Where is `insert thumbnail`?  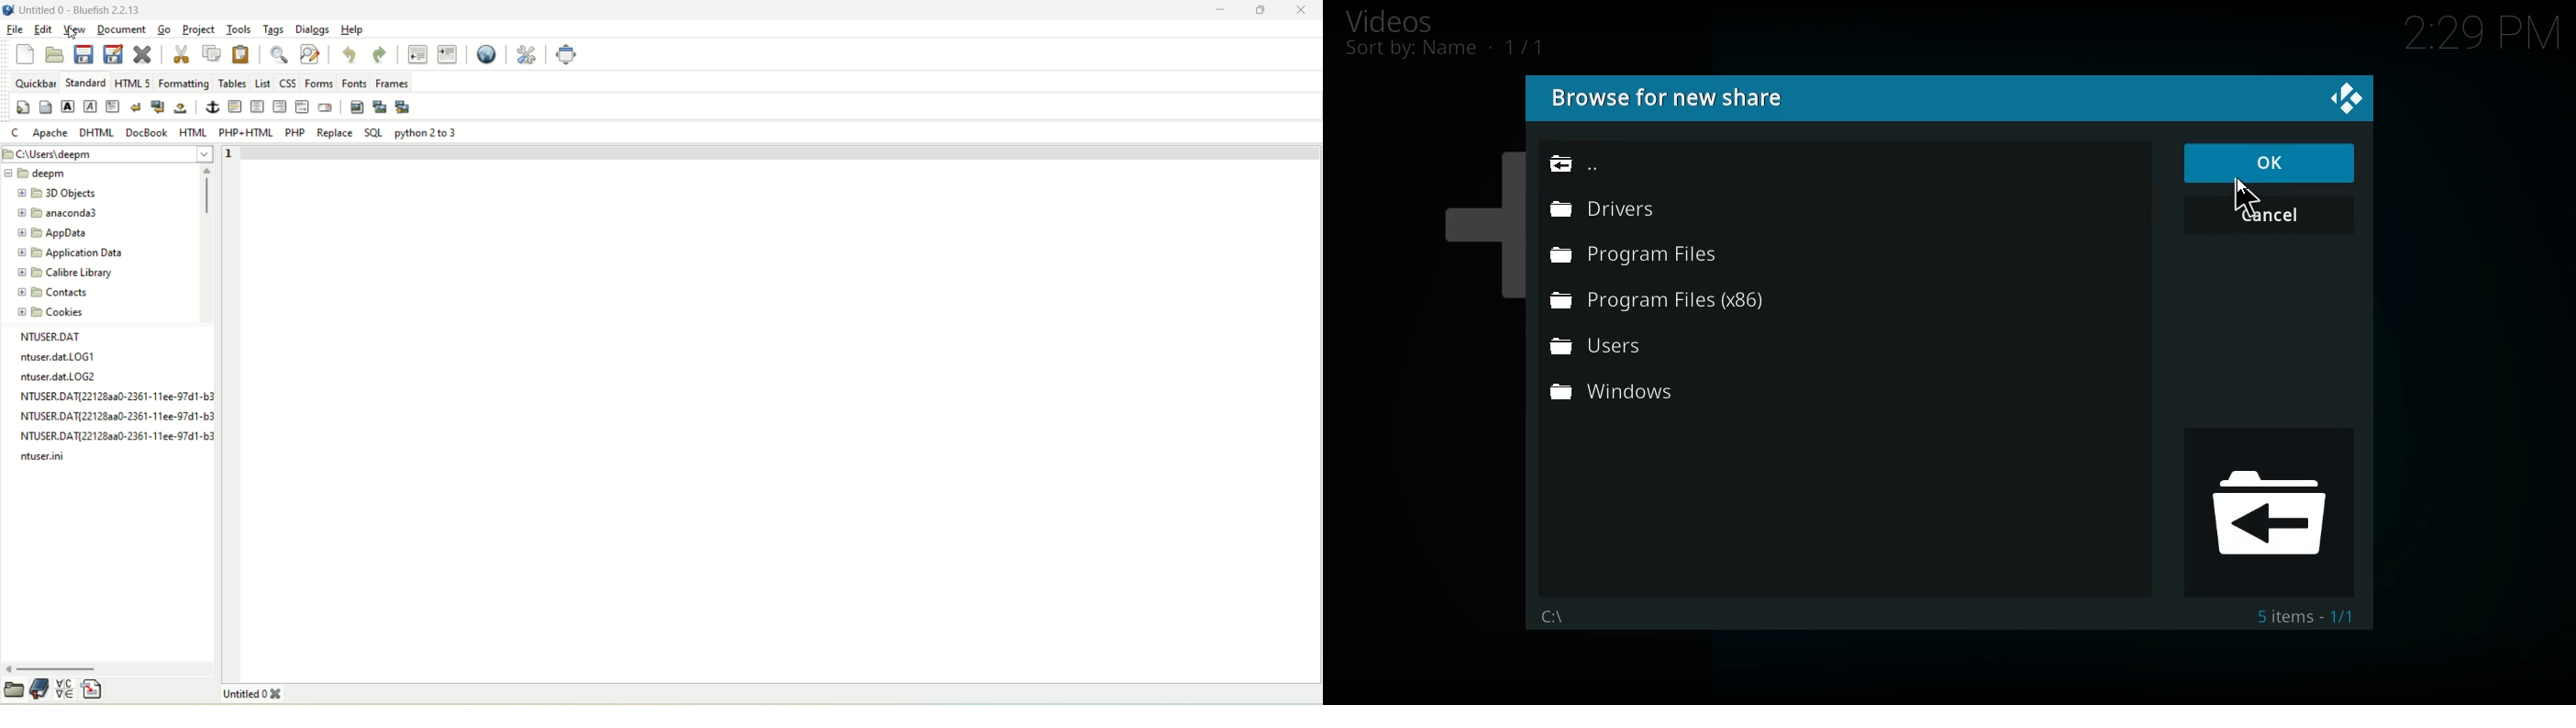 insert thumbnail is located at coordinates (381, 106).